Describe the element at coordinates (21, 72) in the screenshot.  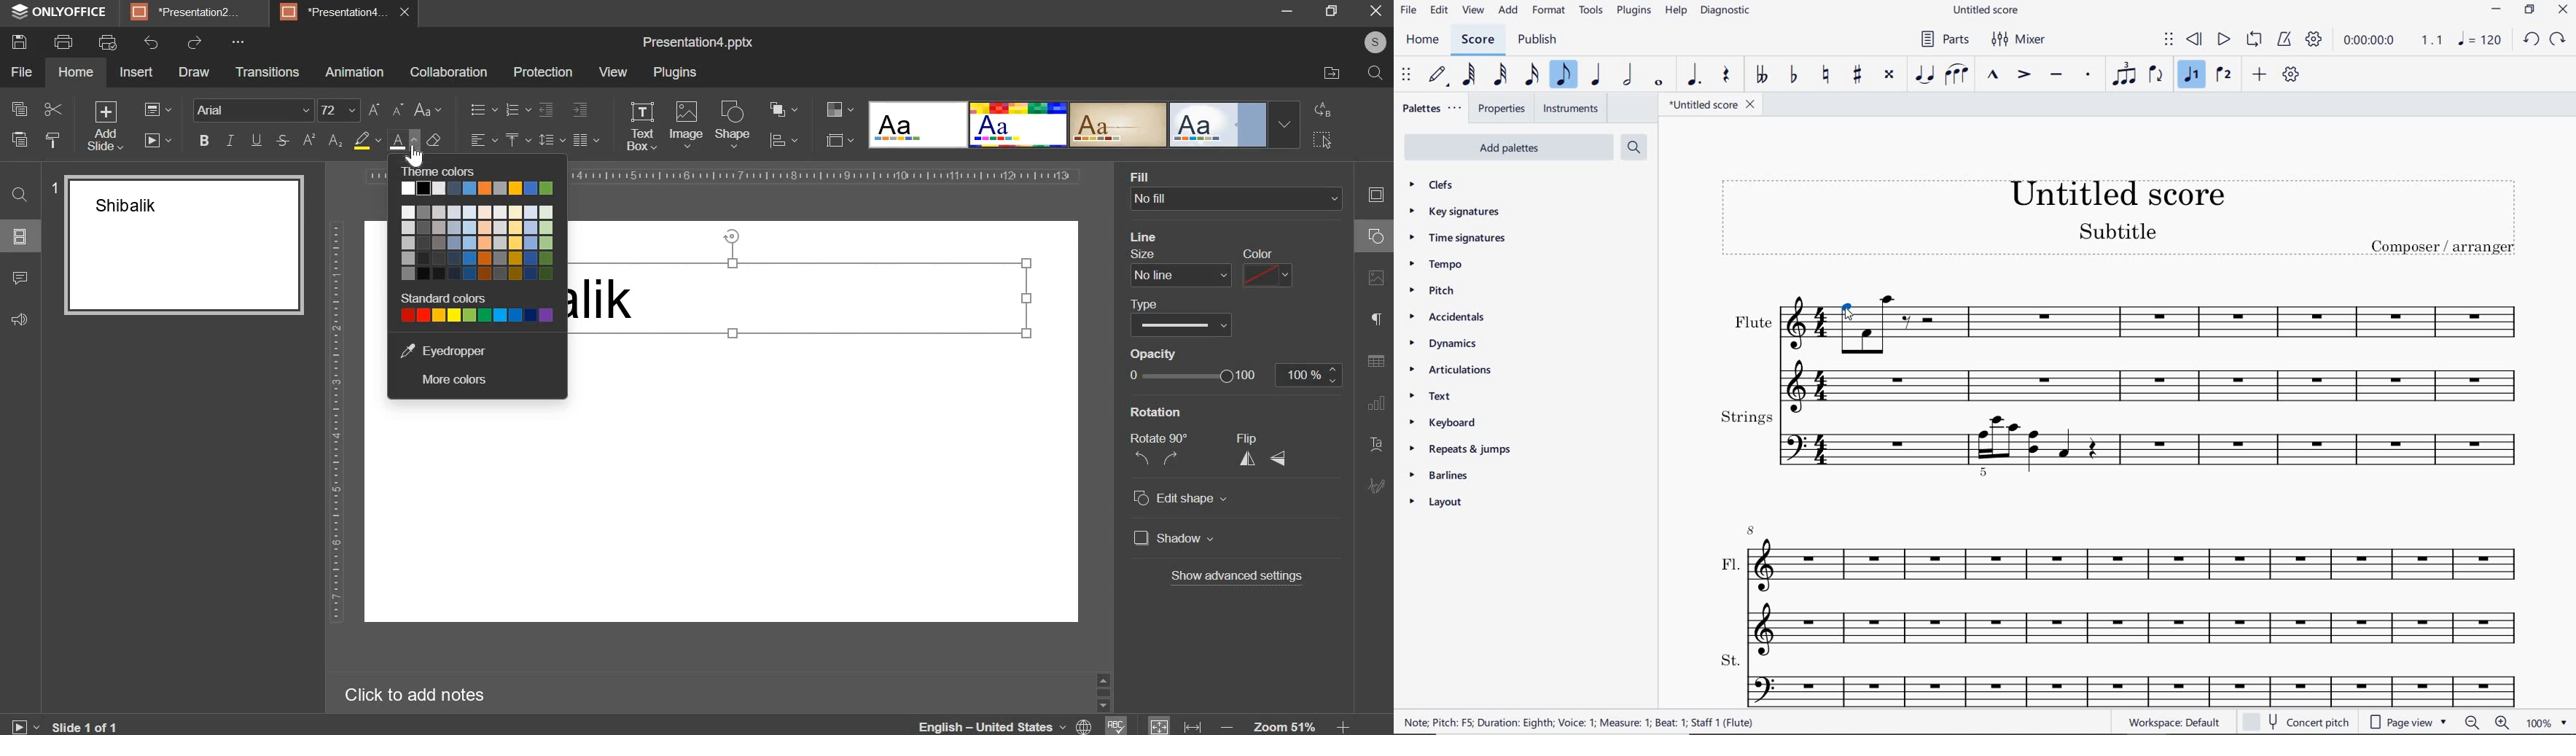
I see `file` at that location.